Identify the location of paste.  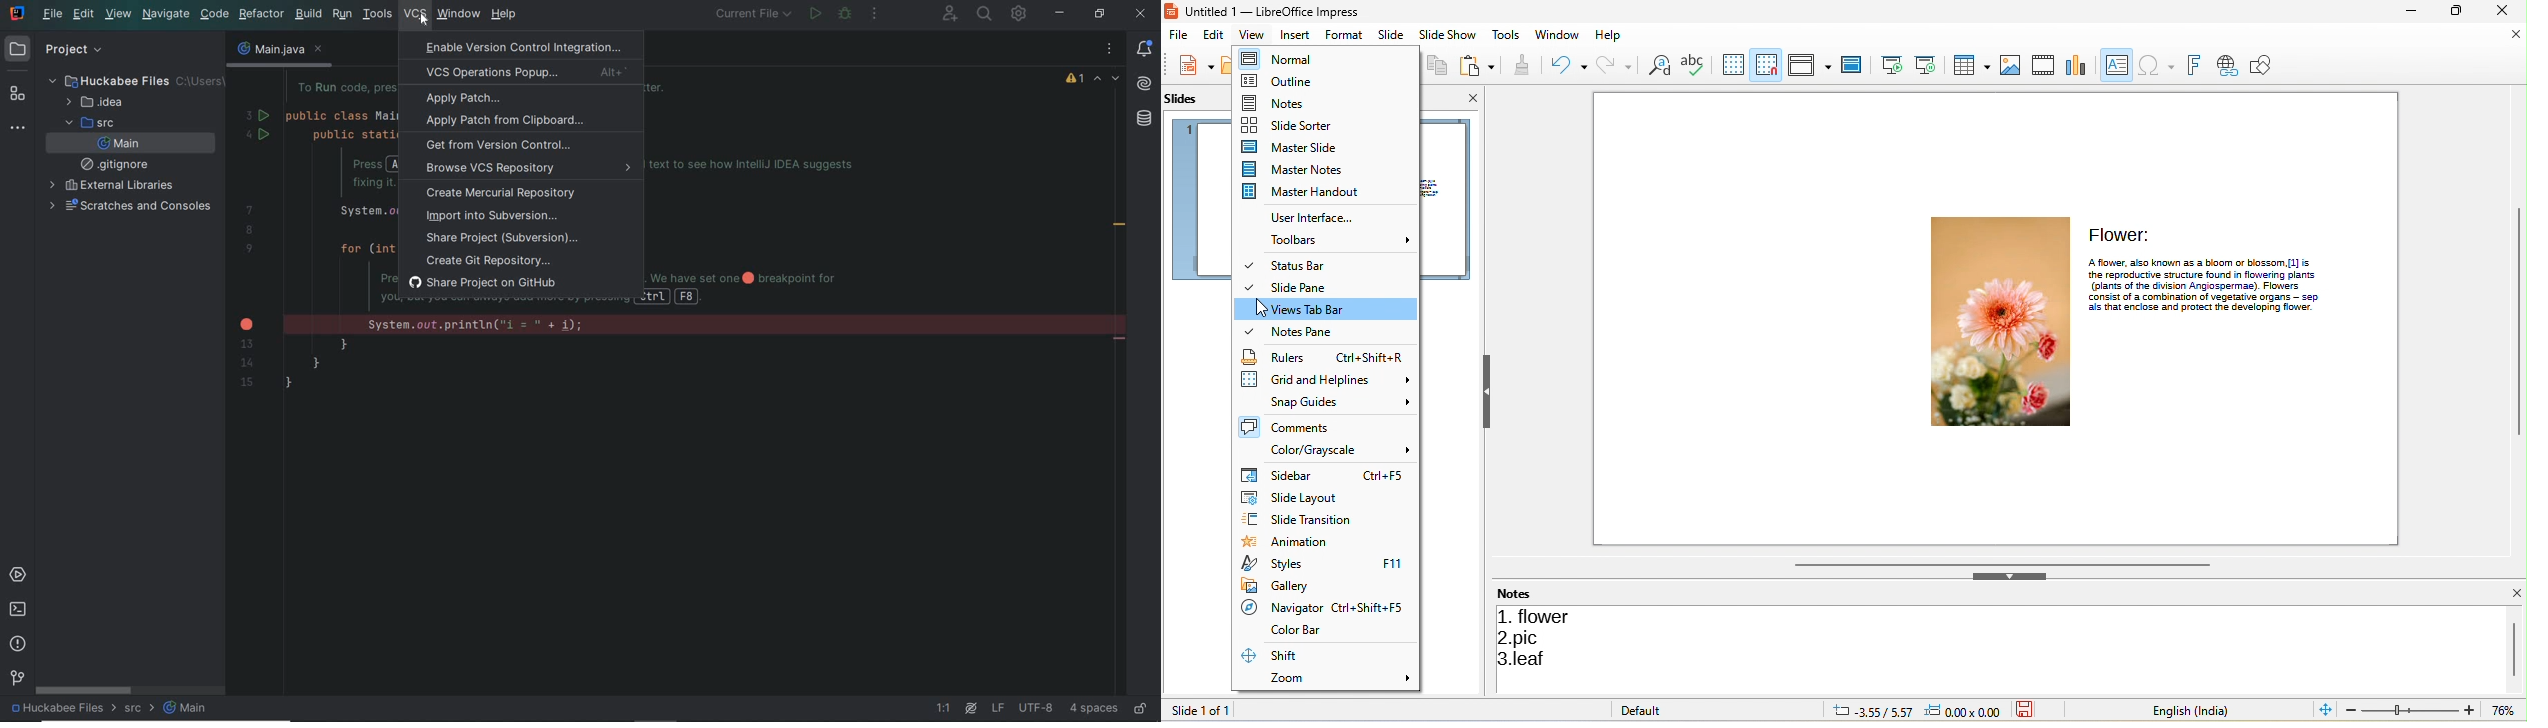
(1480, 65).